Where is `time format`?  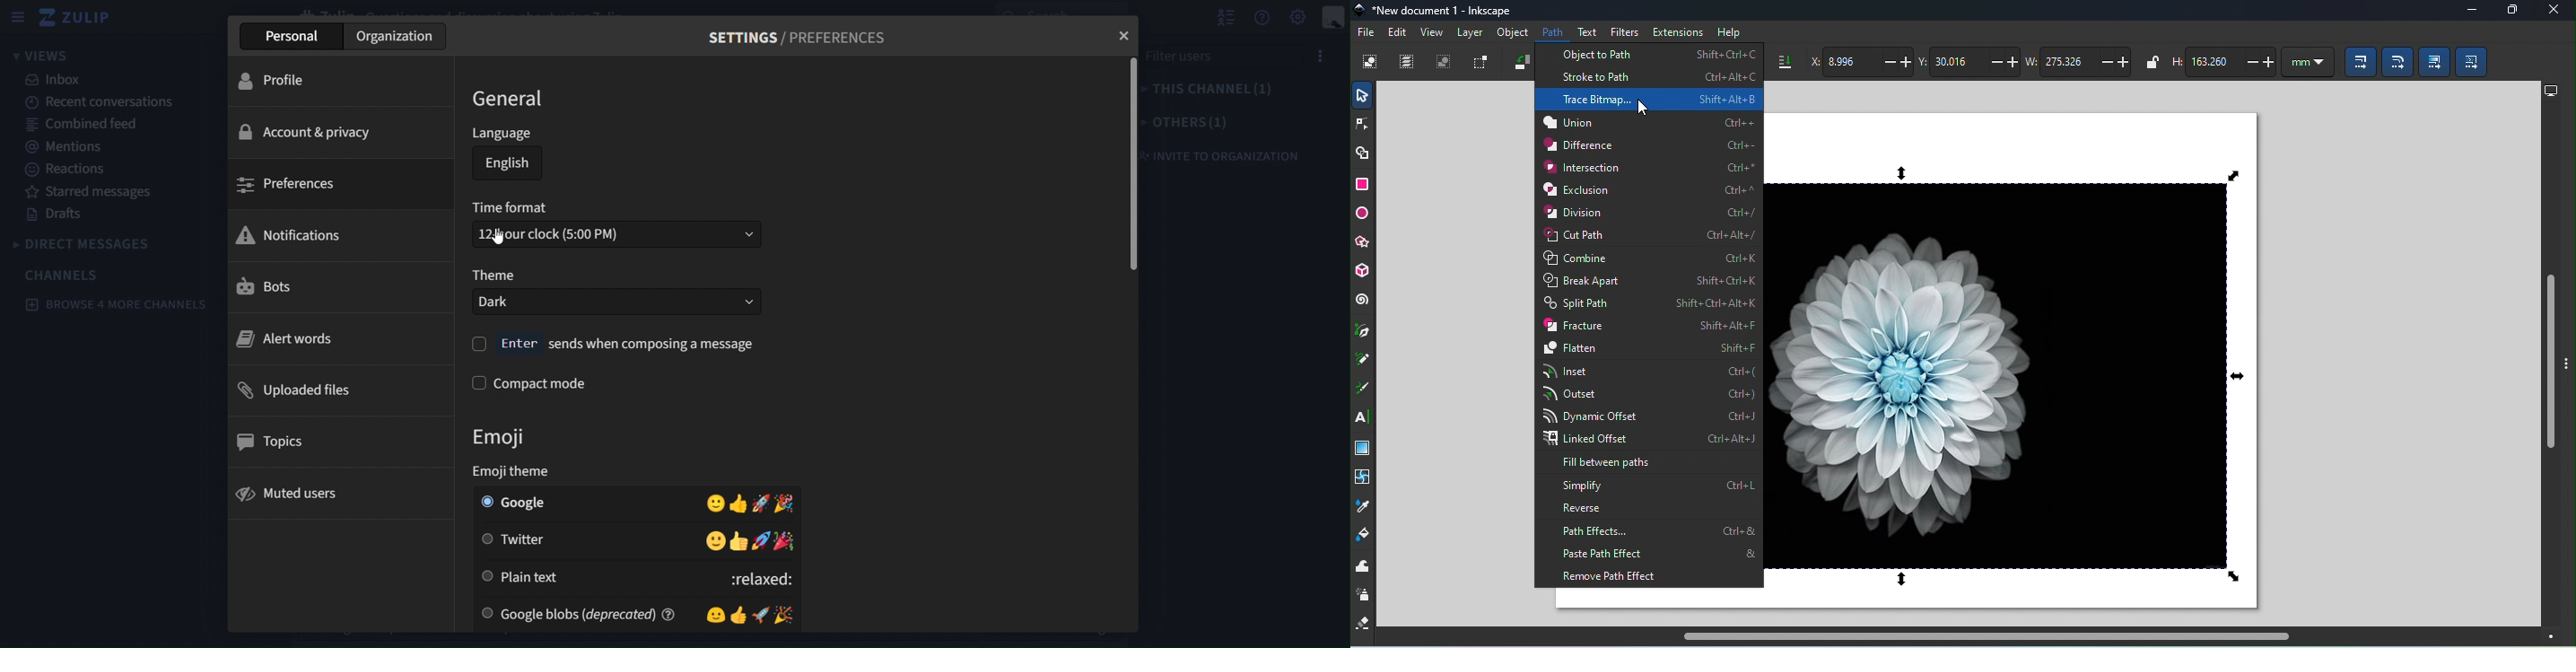
time format is located at coordinates (517, 207).